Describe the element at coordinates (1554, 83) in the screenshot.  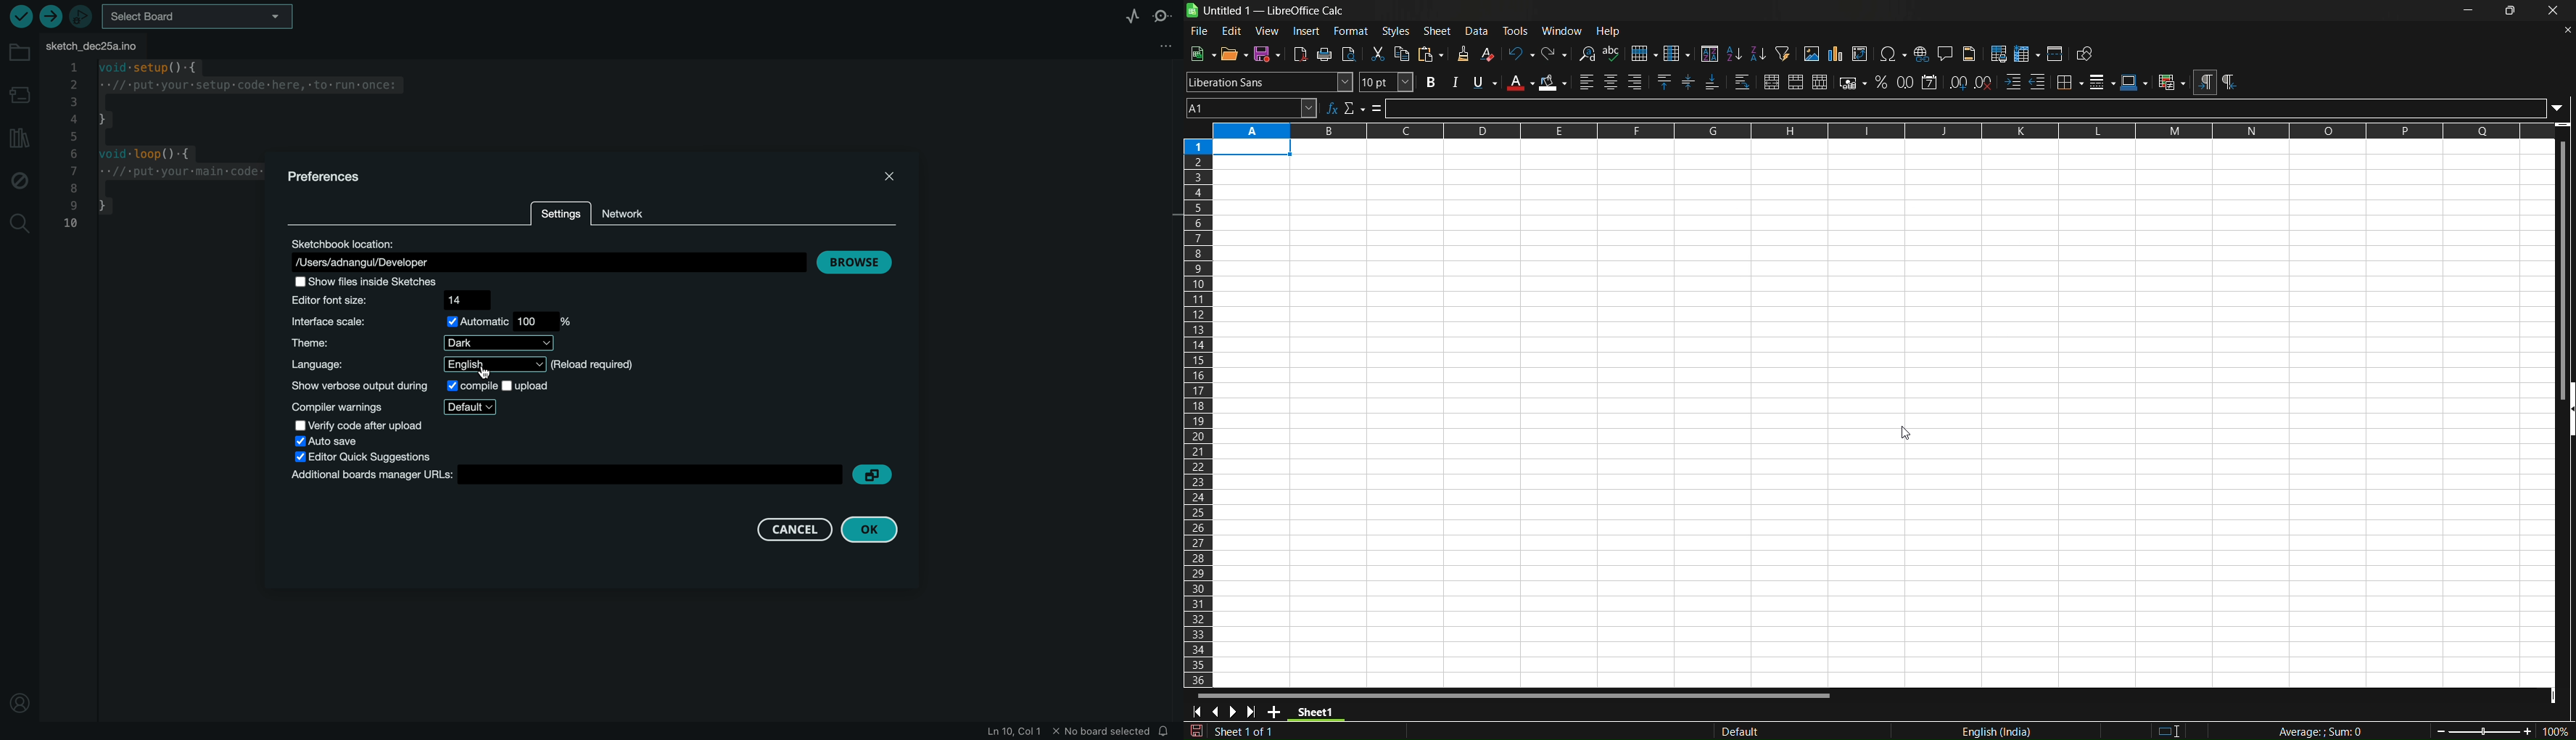
I see `background color` at that location.